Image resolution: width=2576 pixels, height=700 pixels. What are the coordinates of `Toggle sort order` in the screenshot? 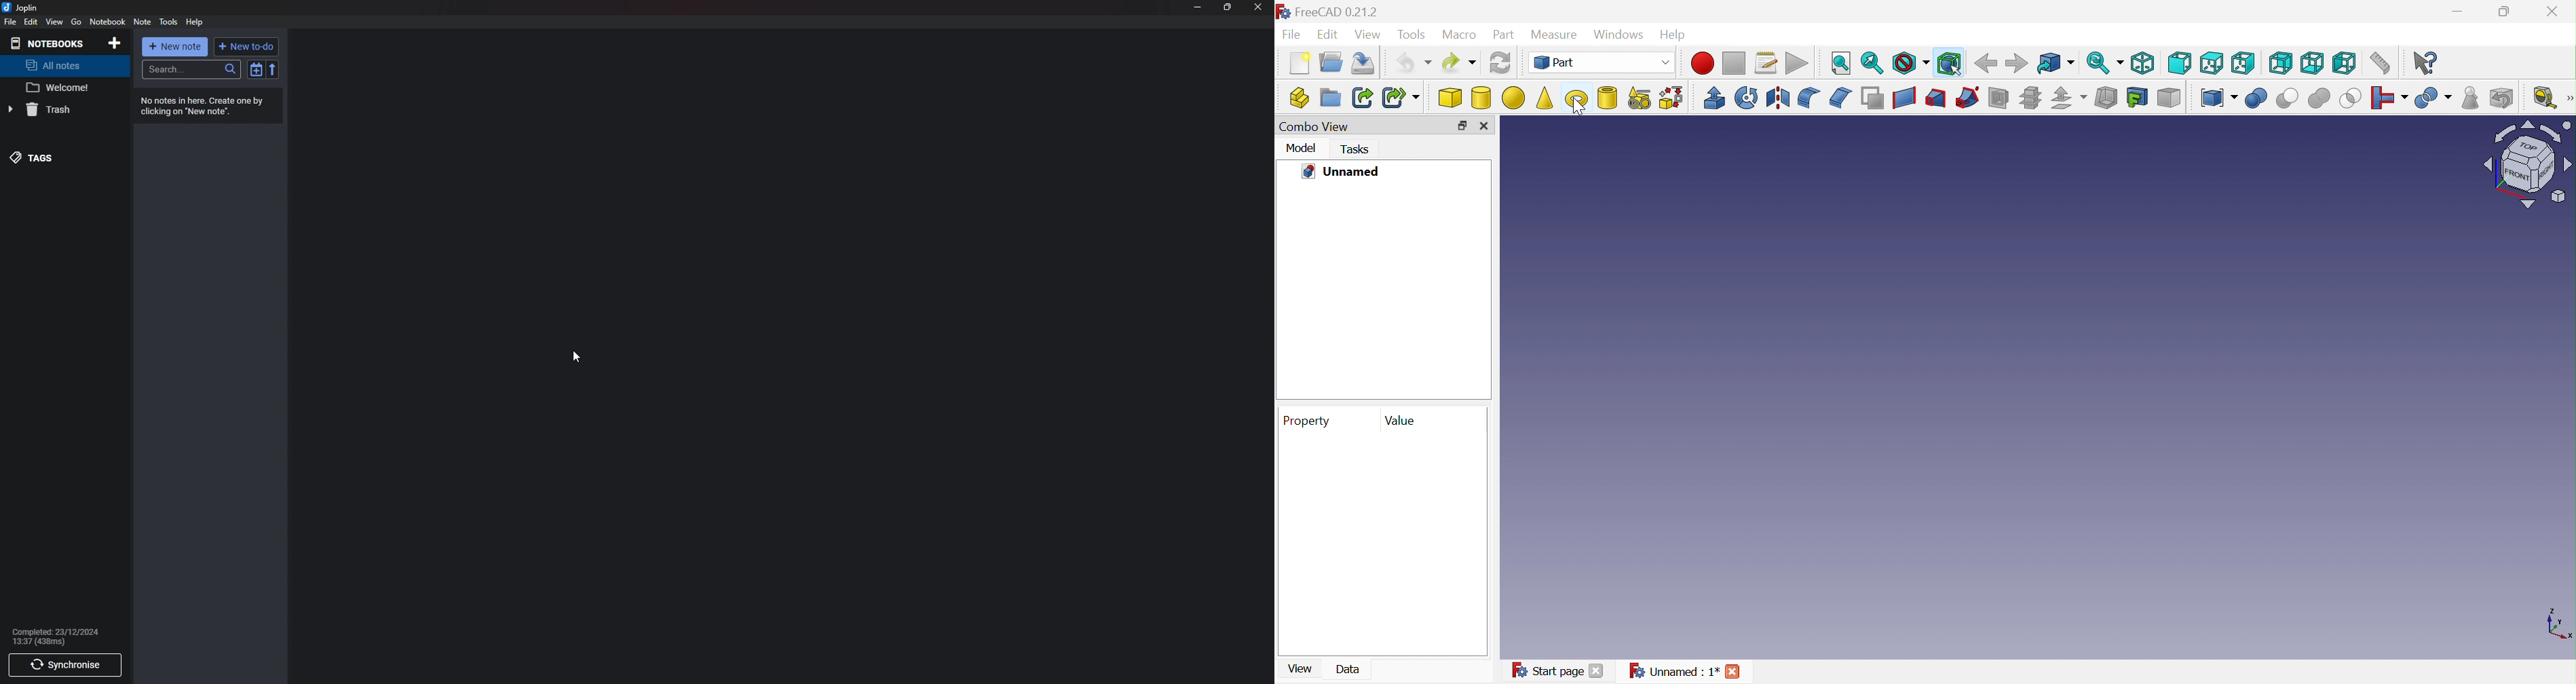 It's located at (257, 70).